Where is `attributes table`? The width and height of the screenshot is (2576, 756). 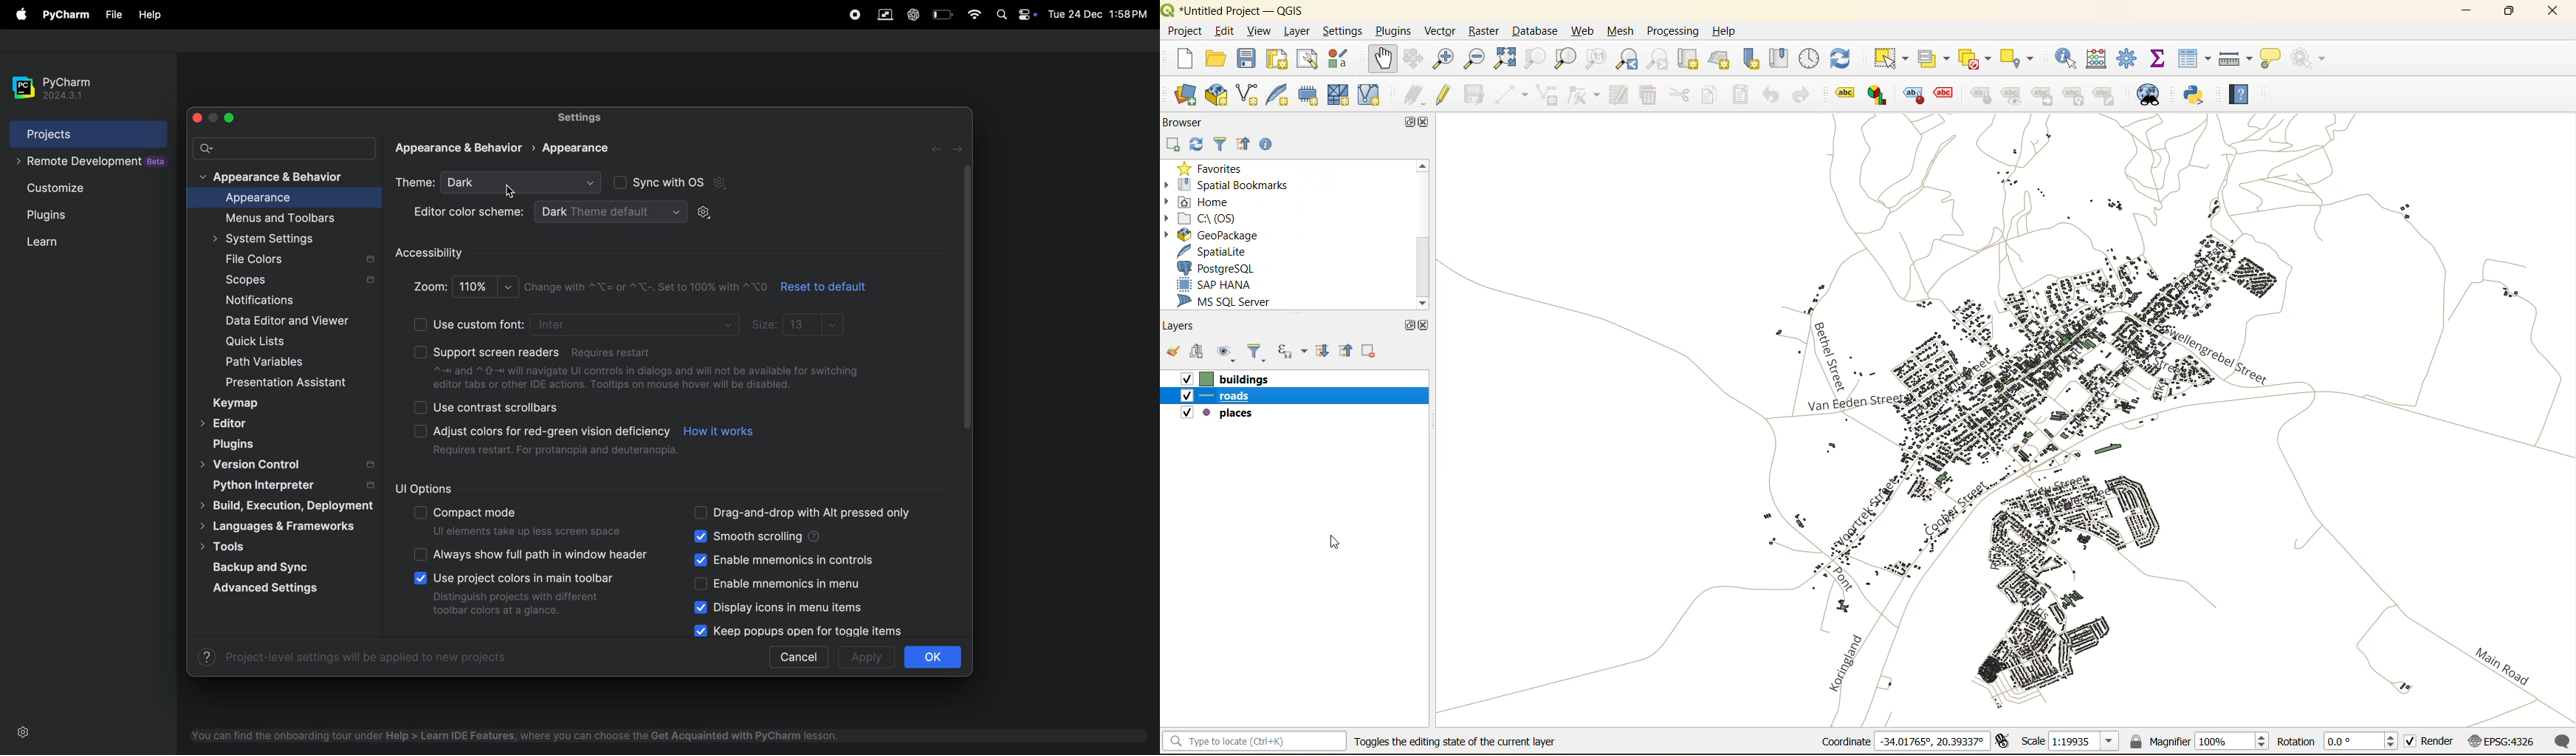
attributes table is located at coordinates (2193, 59).